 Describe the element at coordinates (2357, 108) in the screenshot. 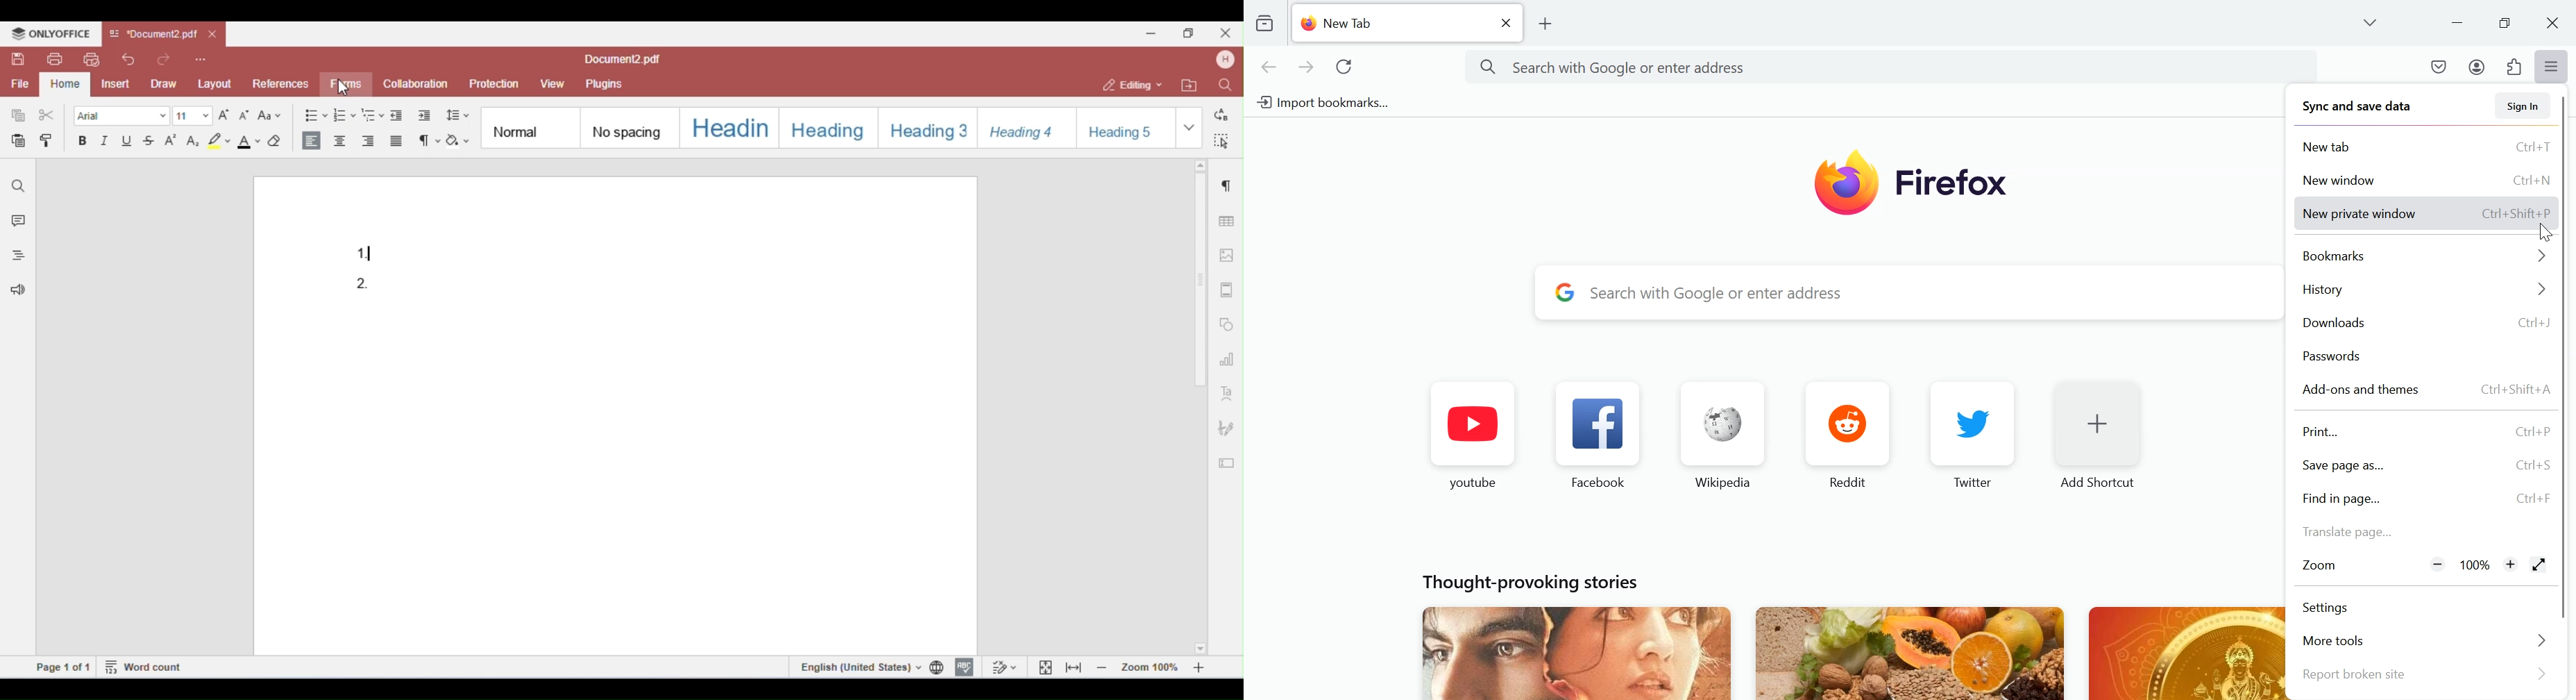

I see `Sync and save data` at that location.